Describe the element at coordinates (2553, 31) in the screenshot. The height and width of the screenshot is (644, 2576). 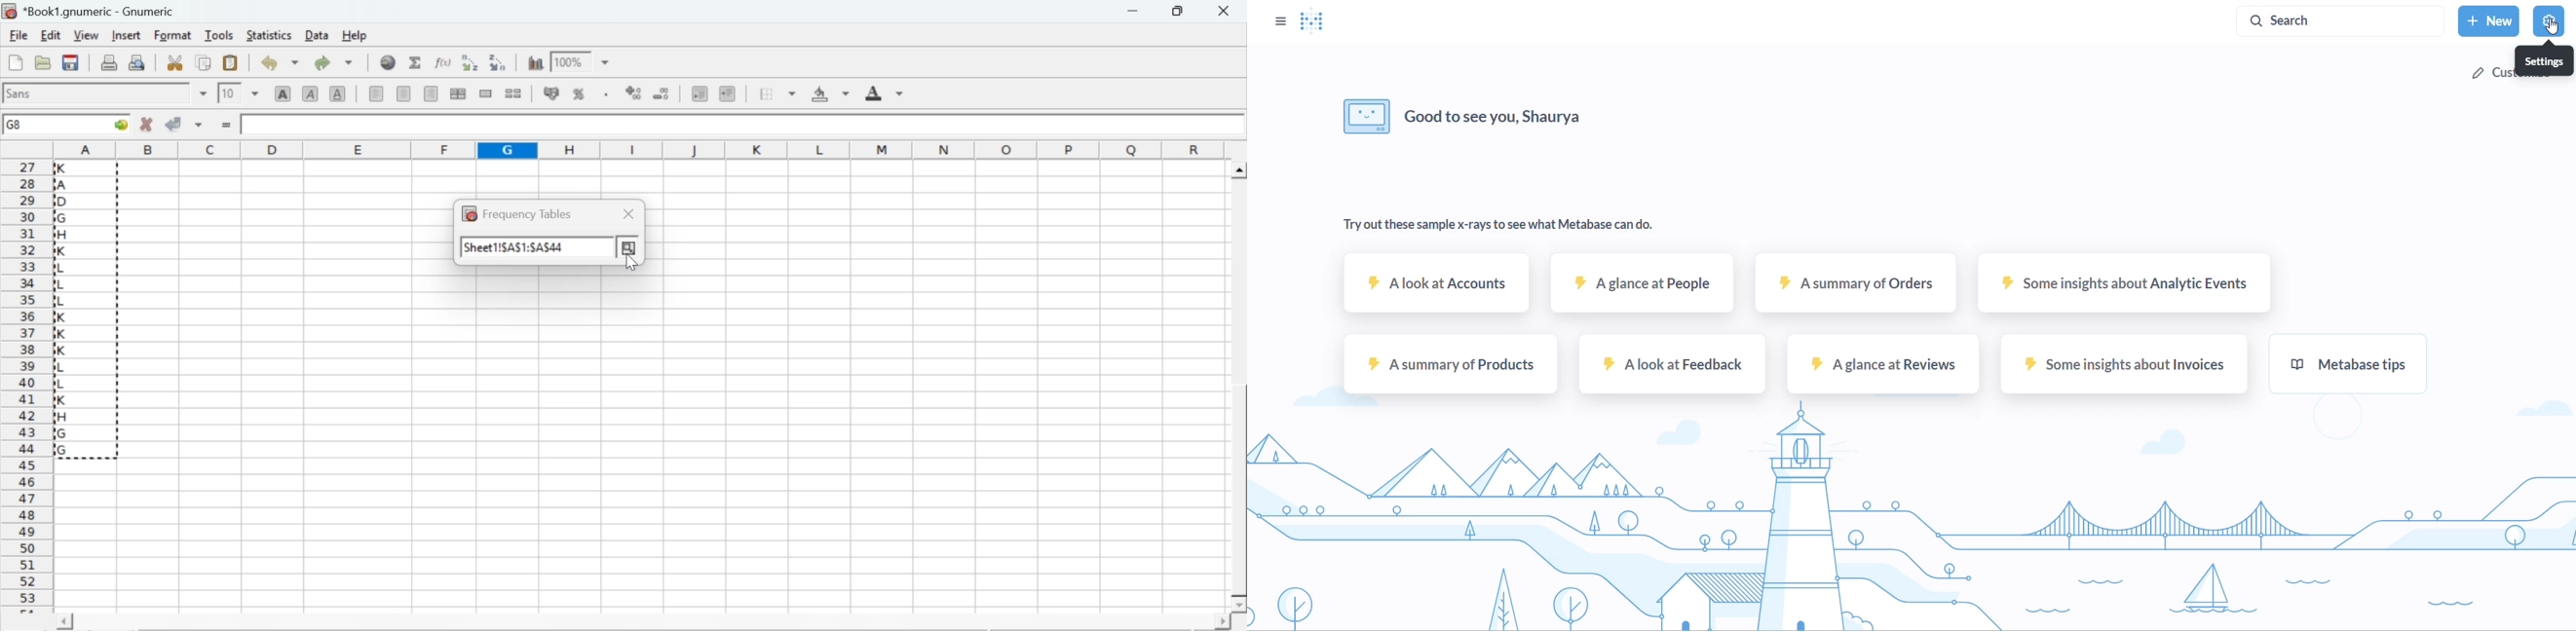
I see `CURSOR` at that location.